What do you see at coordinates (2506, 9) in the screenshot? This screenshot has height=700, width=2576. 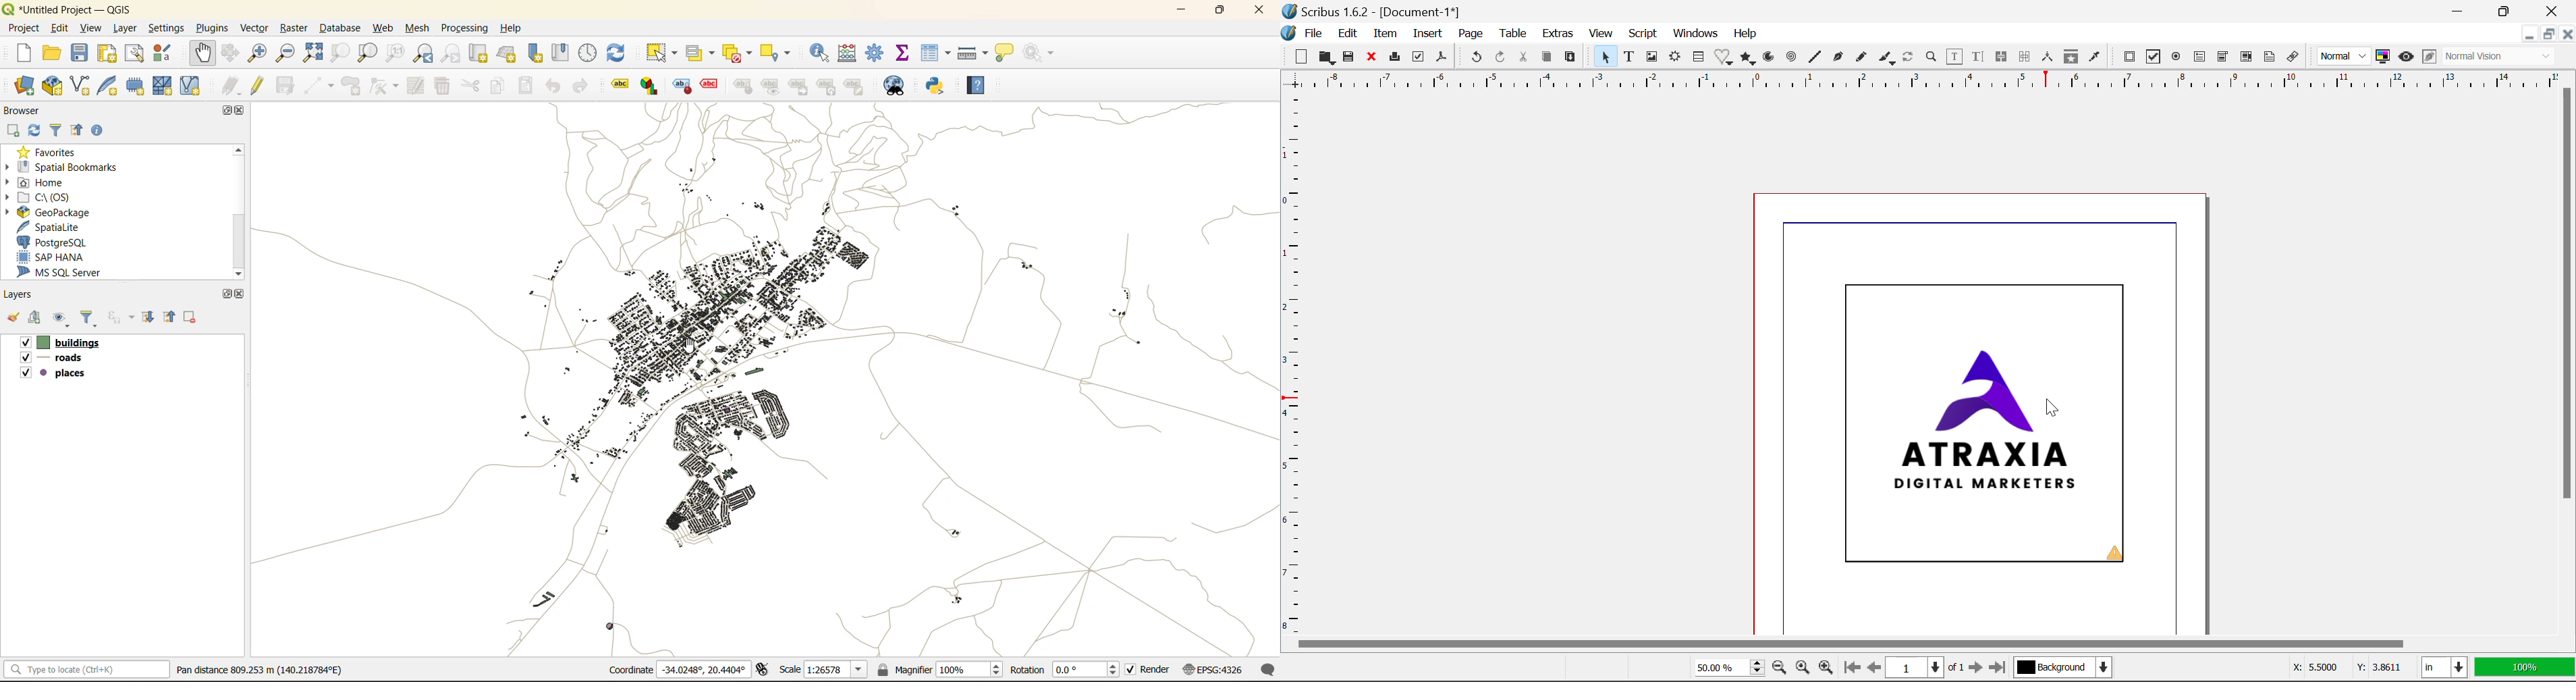 I see `Minimize` at bounding box center [2506, 9].